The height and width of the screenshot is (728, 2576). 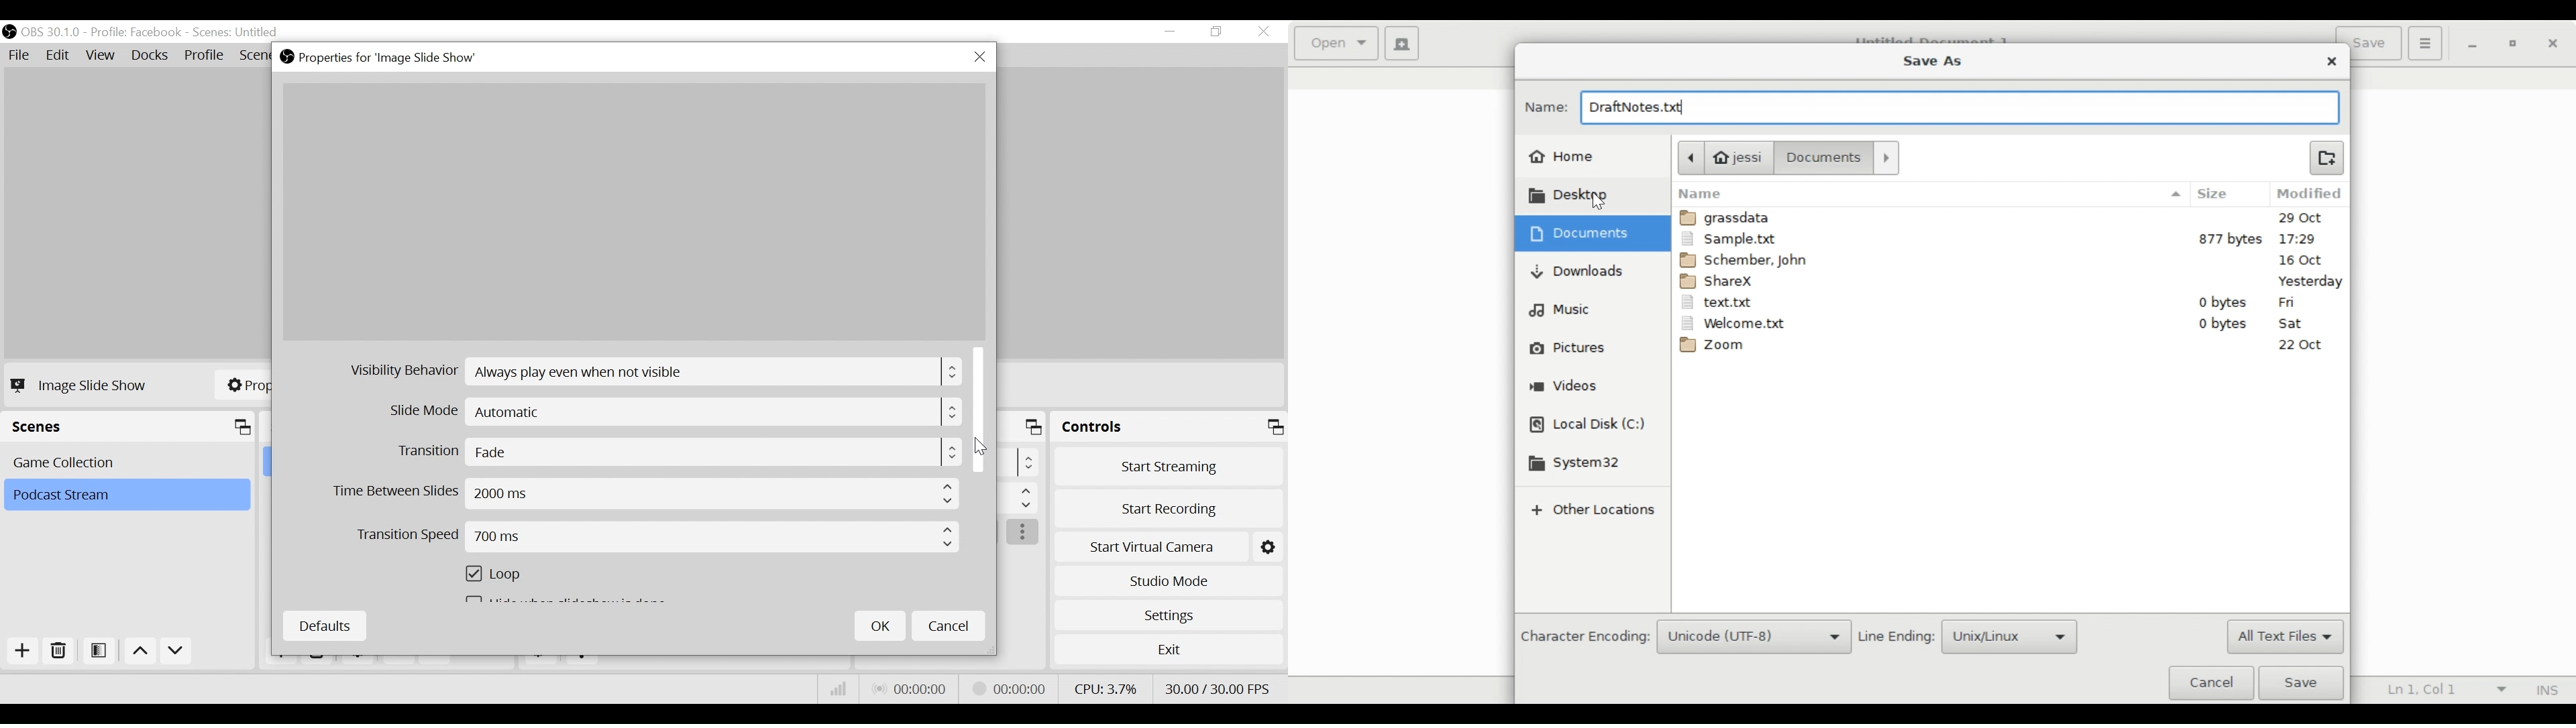 What do you see at coordinates (633, 212) in the screenshot?
I see `Preview Image Slide Show` at bounding box center [633, 212].